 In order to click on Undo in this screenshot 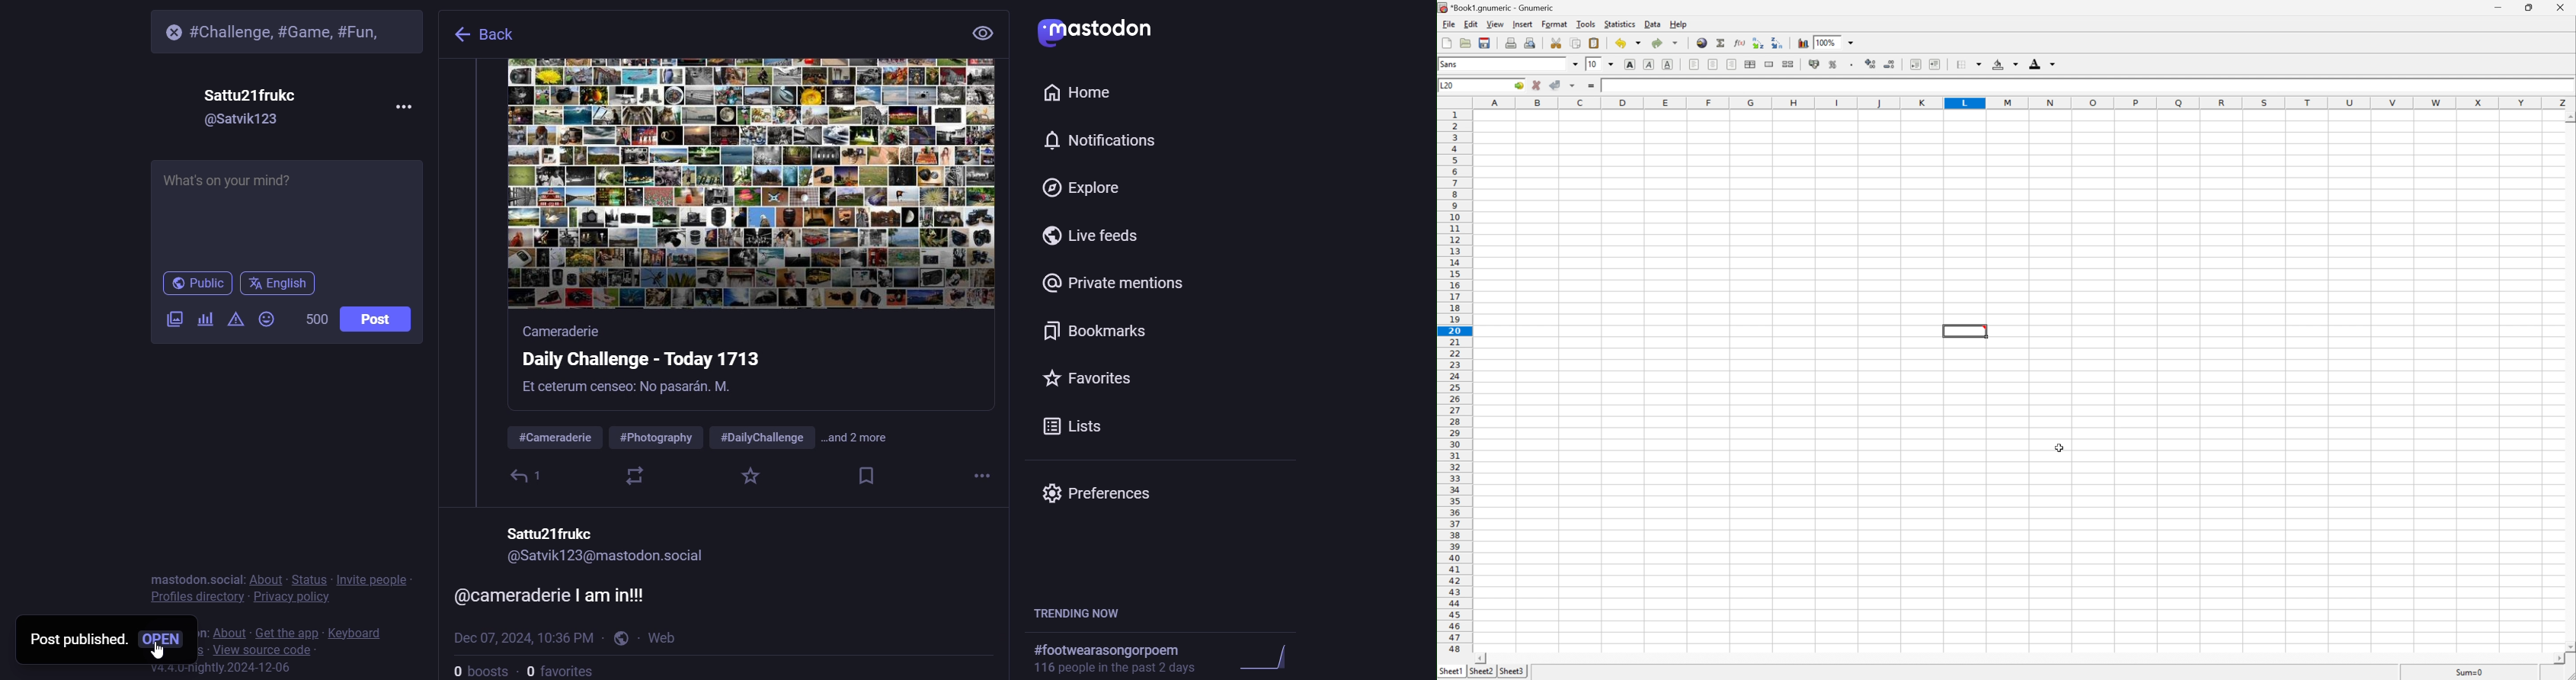, I will do `click(1626, 43)`.